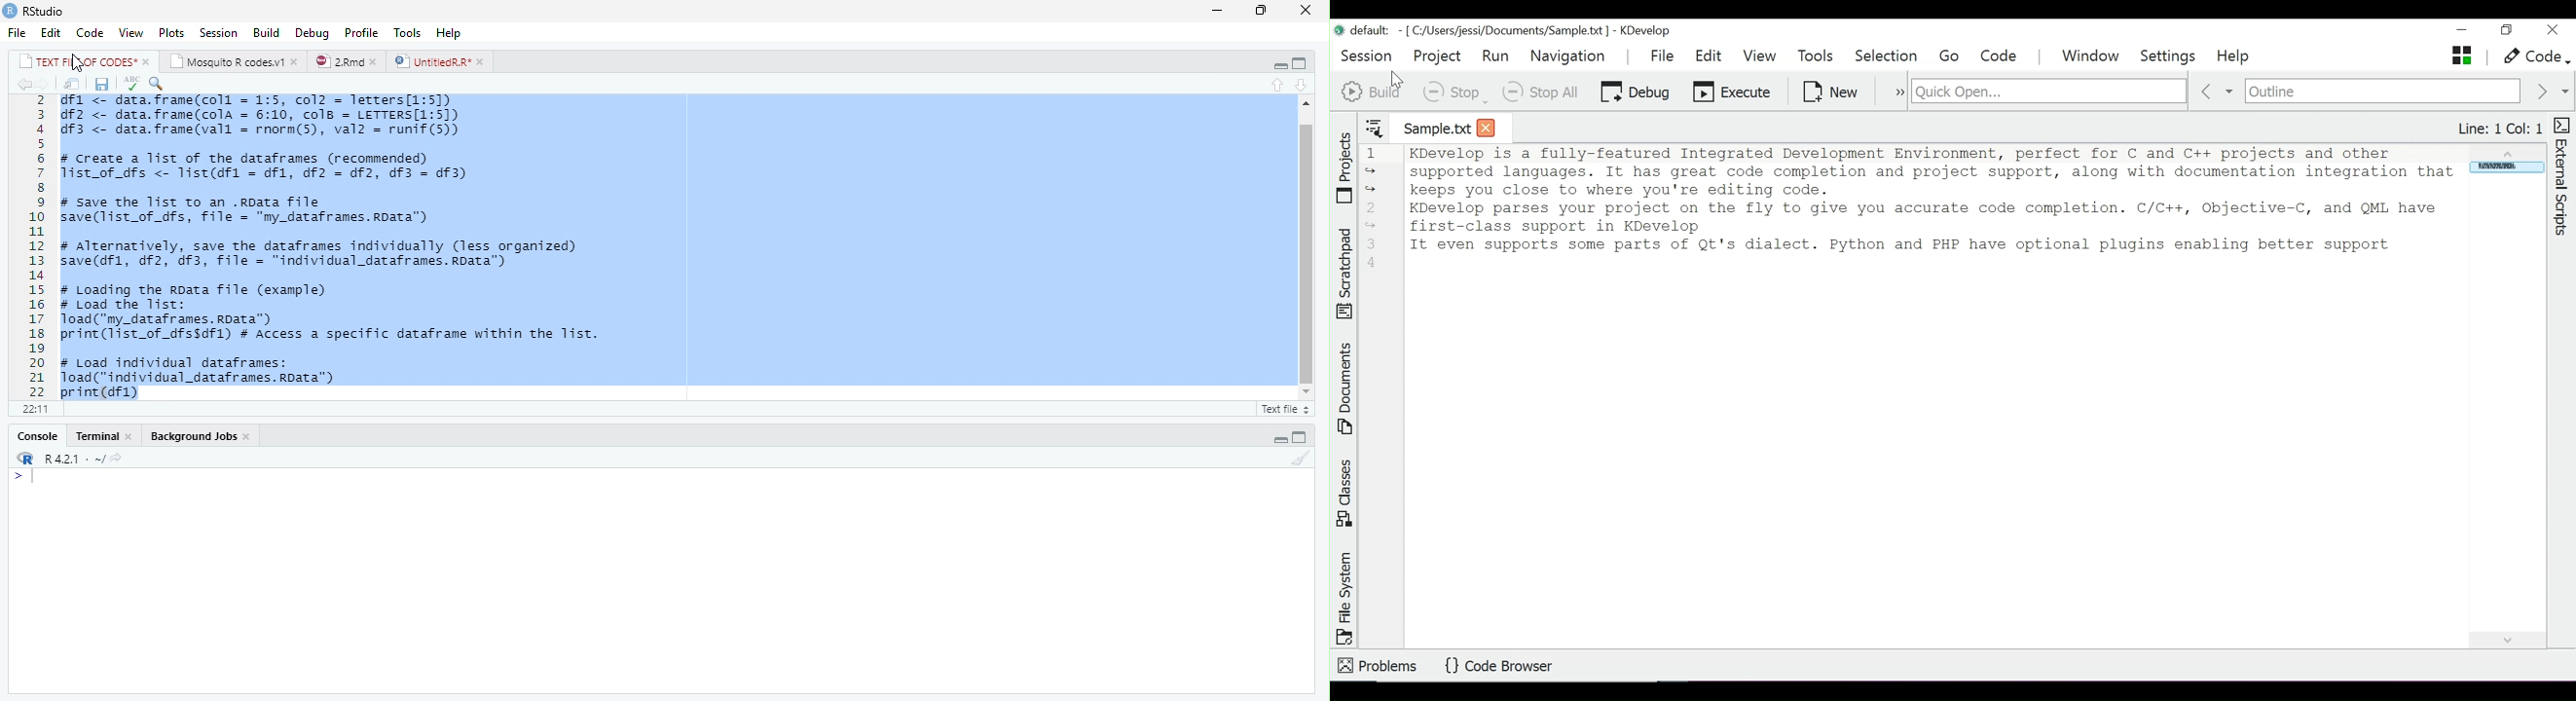  What do you see at coordinates (52, 32) in the screenshot?
I see `Edit` at bounding box center [52, 32].